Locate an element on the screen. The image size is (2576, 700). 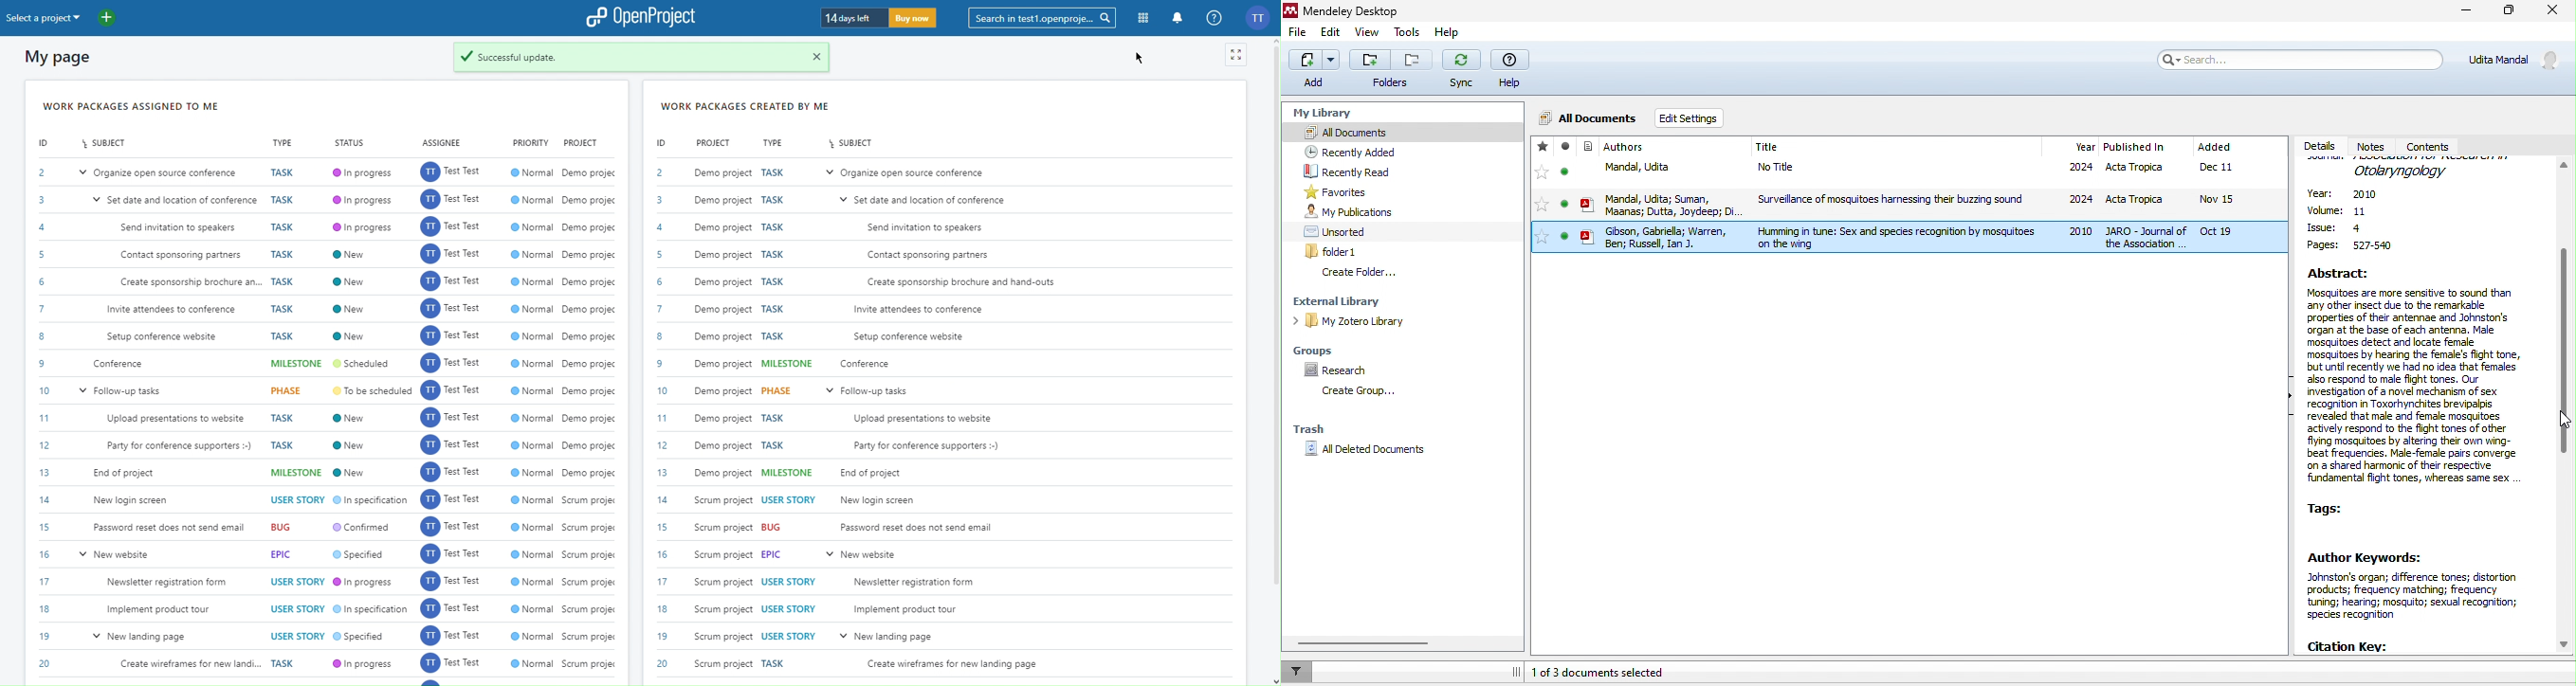
Work Packages Created by Me is located at coordinates (746, 104).